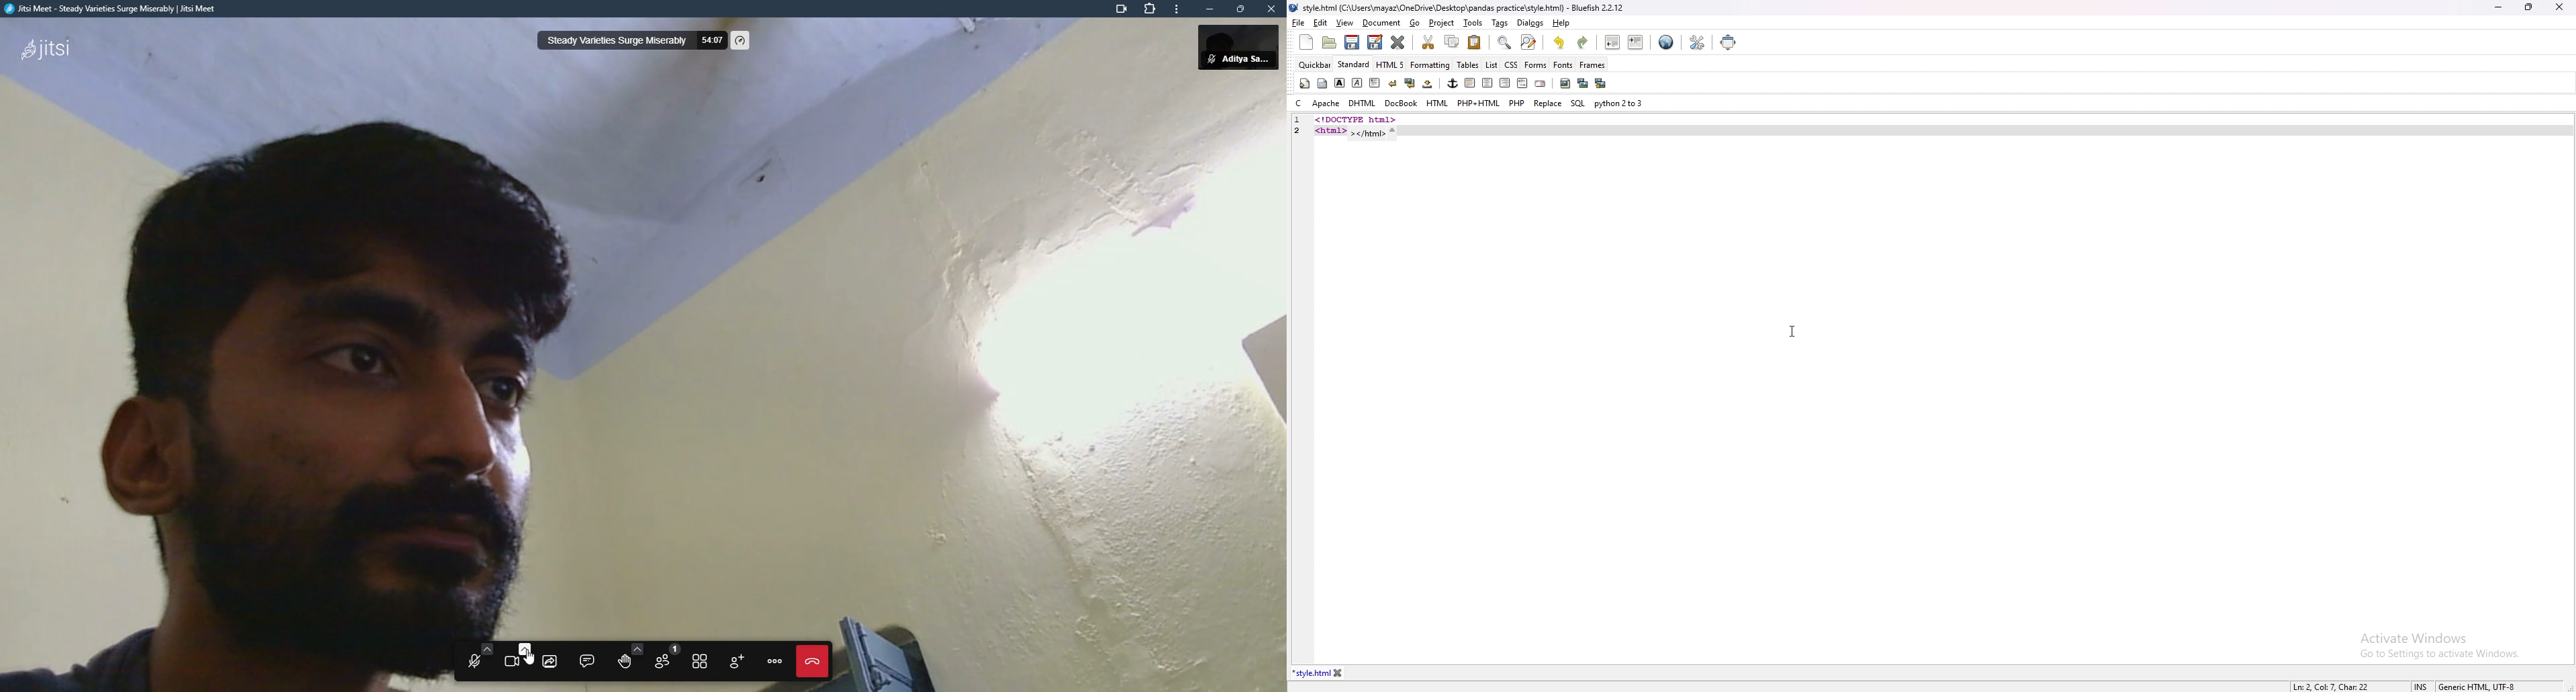  What do you see at coordinates (1438, 103) in the screenshot?
I see `html` at bounding box center [1438, 103].